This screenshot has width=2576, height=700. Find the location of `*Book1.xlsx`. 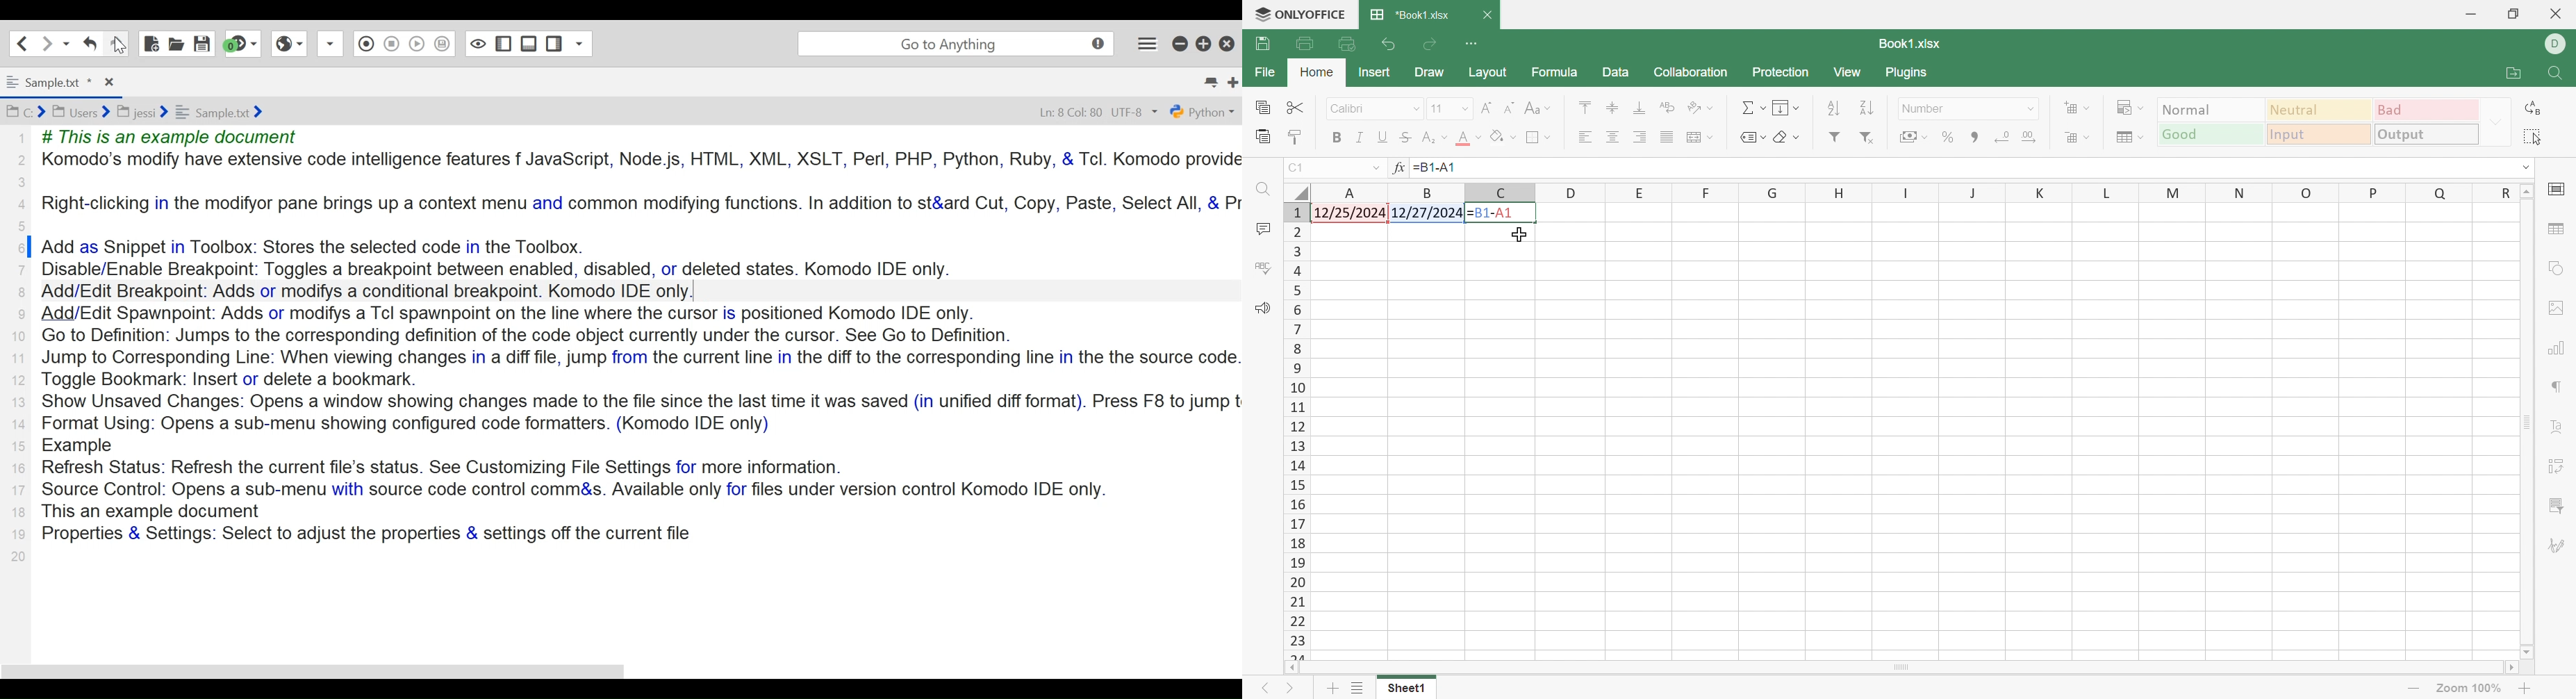

*Book1.xlsx is located at coordinates (1412, 14).